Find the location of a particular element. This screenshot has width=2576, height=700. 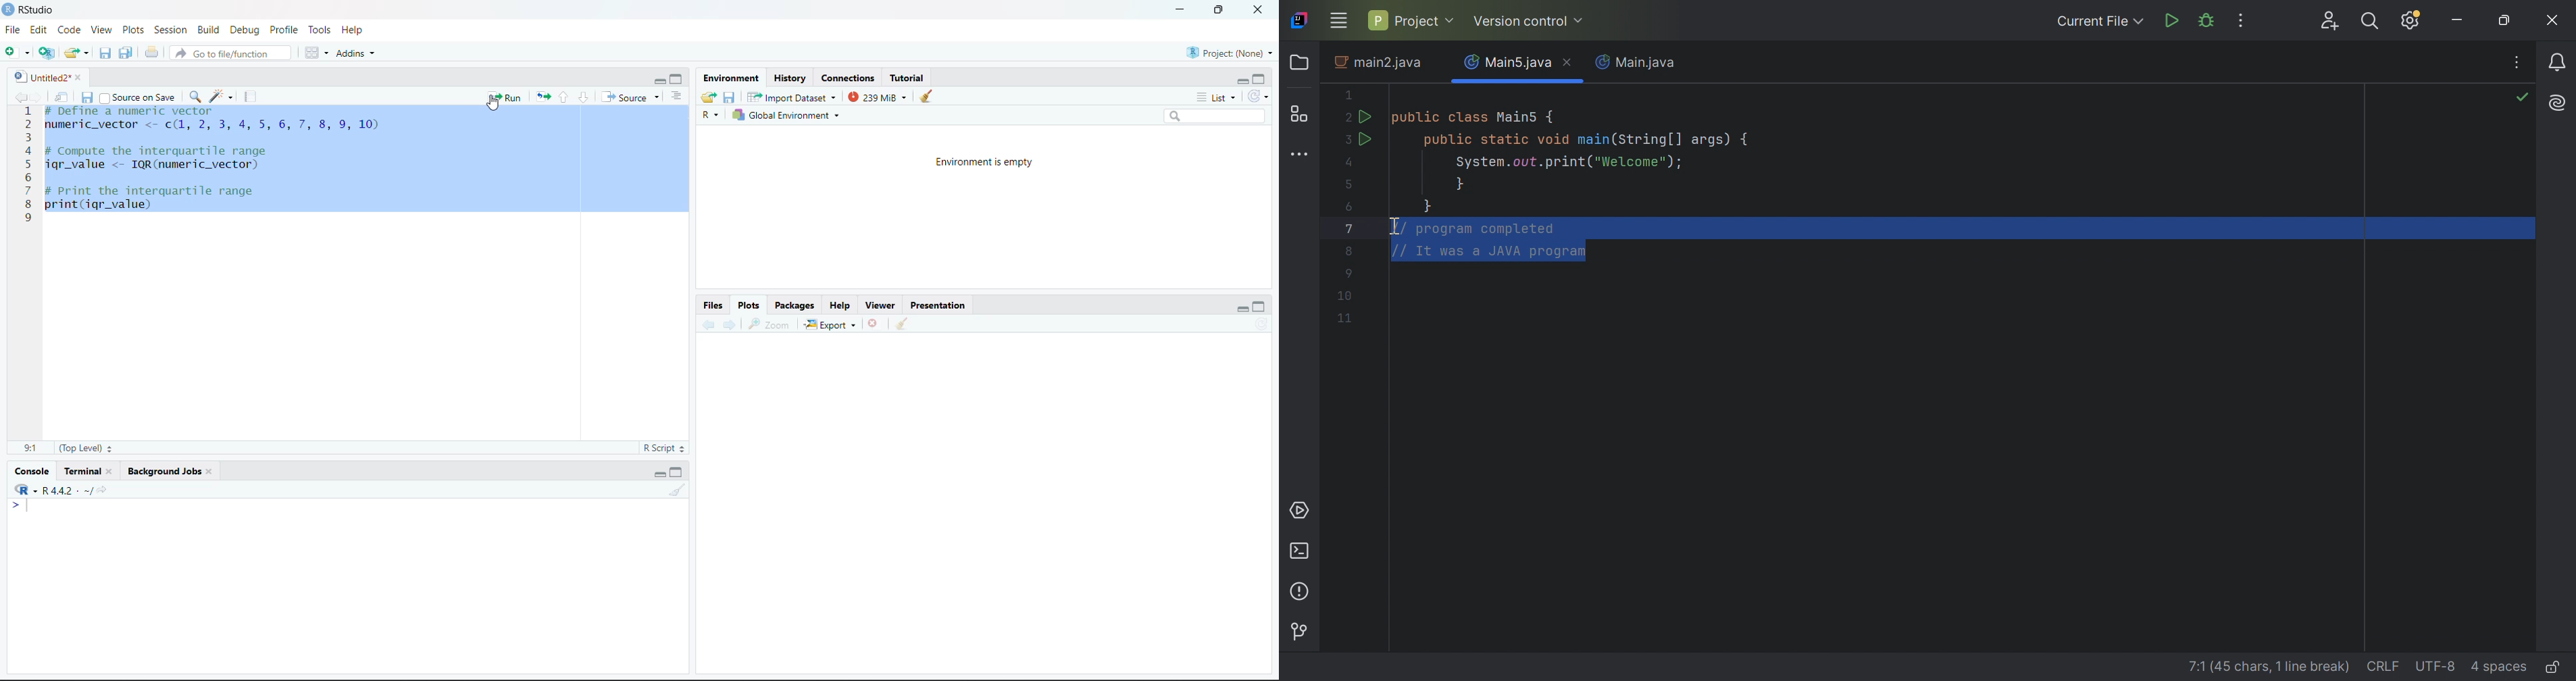

Go back to the previous source location (Ctrl + F9) is located at coordinates (704, 323).